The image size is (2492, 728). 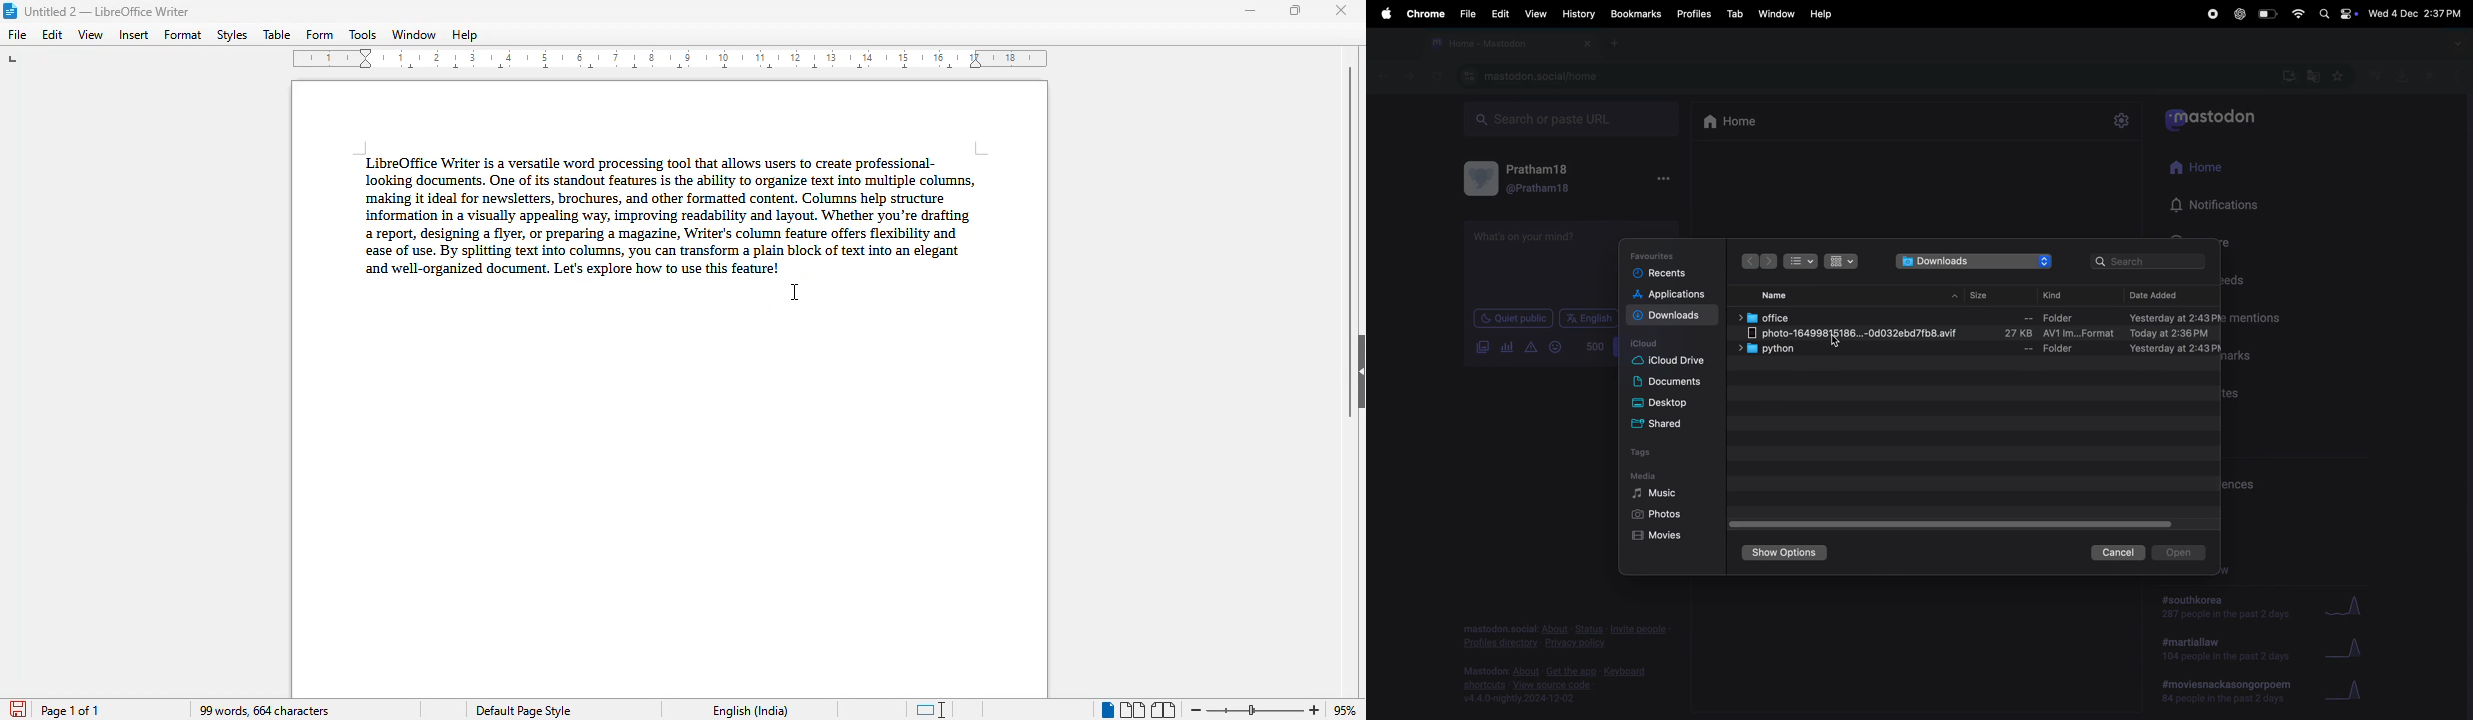 I want to click on photos, so click(x=1658, y=514).